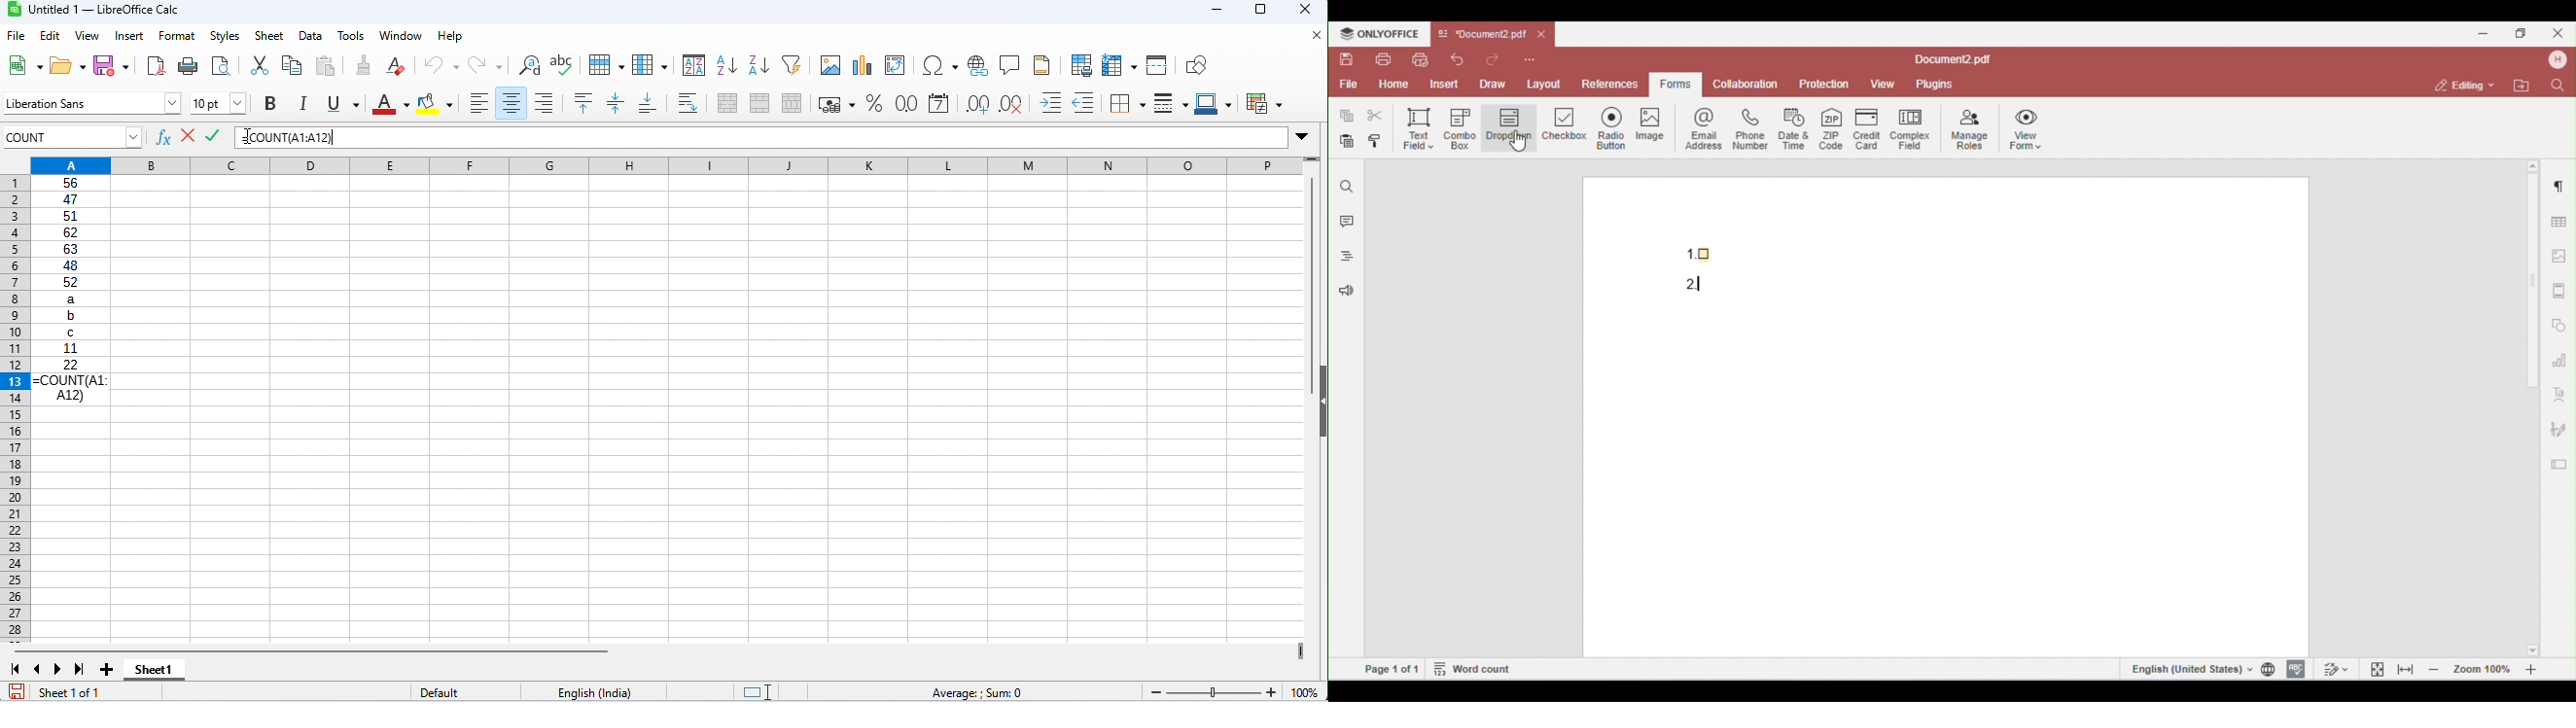 This screenshot has width=2576, height=728. Describe the element at coordinates (225, 37) in the screenshot. I see `` at that location.